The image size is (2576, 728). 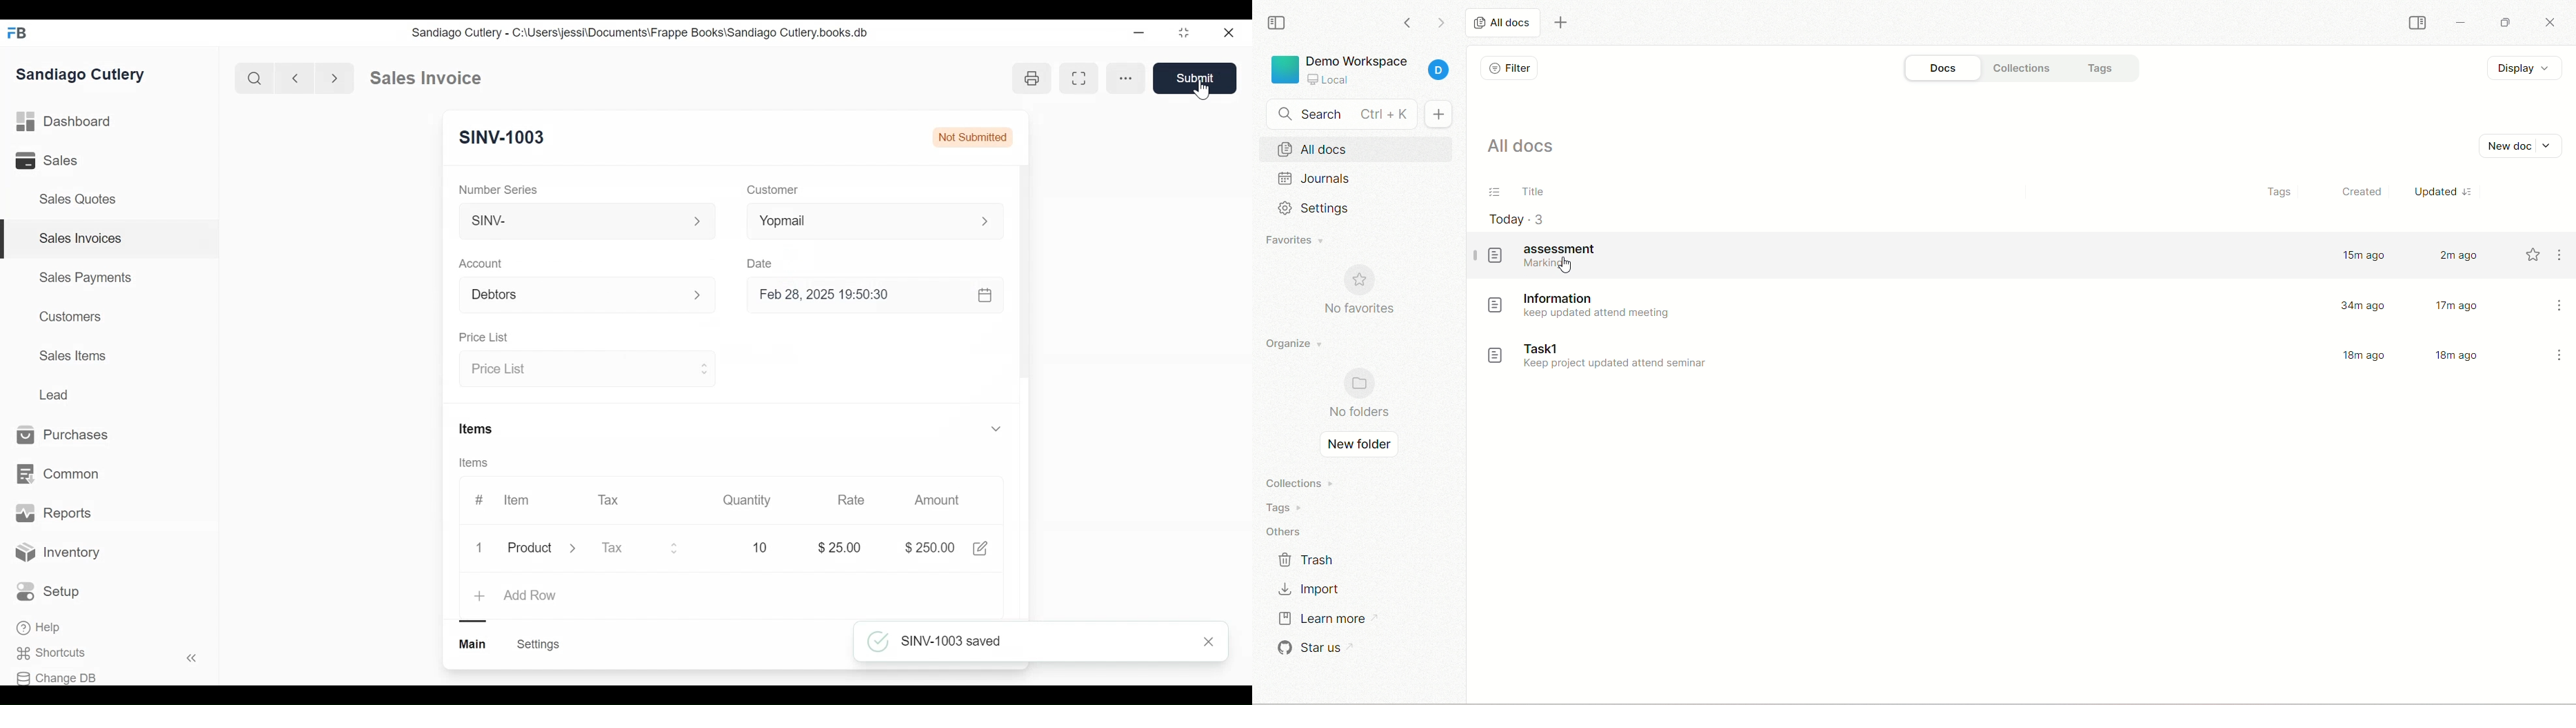 I want to click on Shortcuts, so click(x=56, y=653).